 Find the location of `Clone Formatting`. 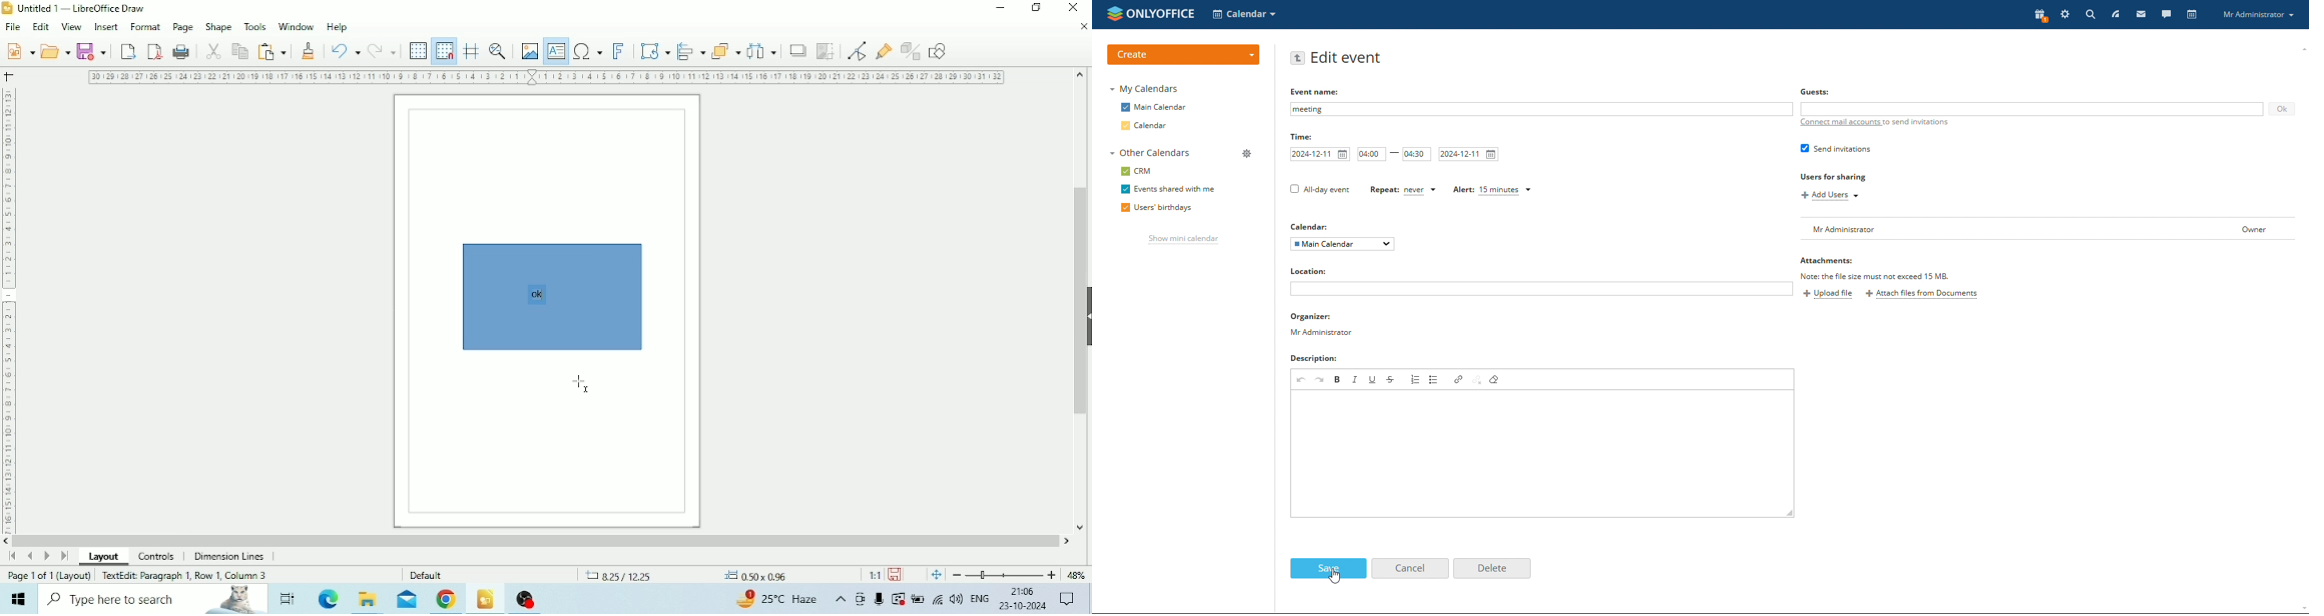

Clone Formatting is located at coordinates (310, 51).